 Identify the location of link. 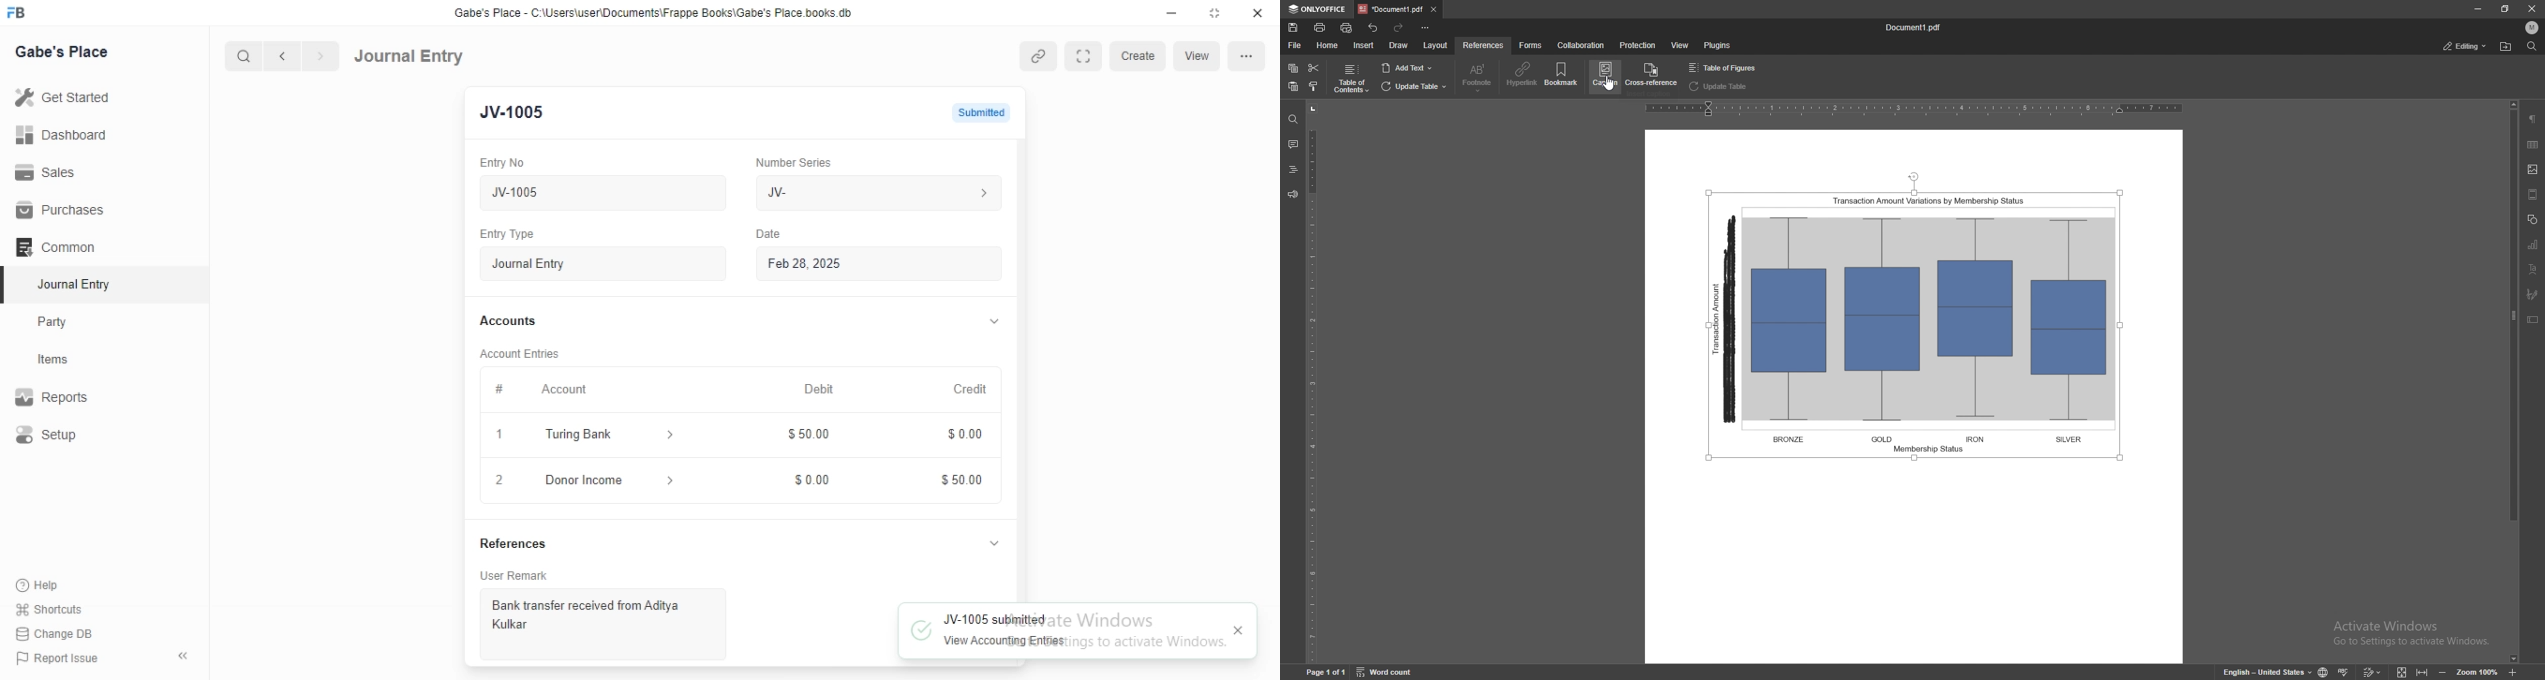
(1039, 56).